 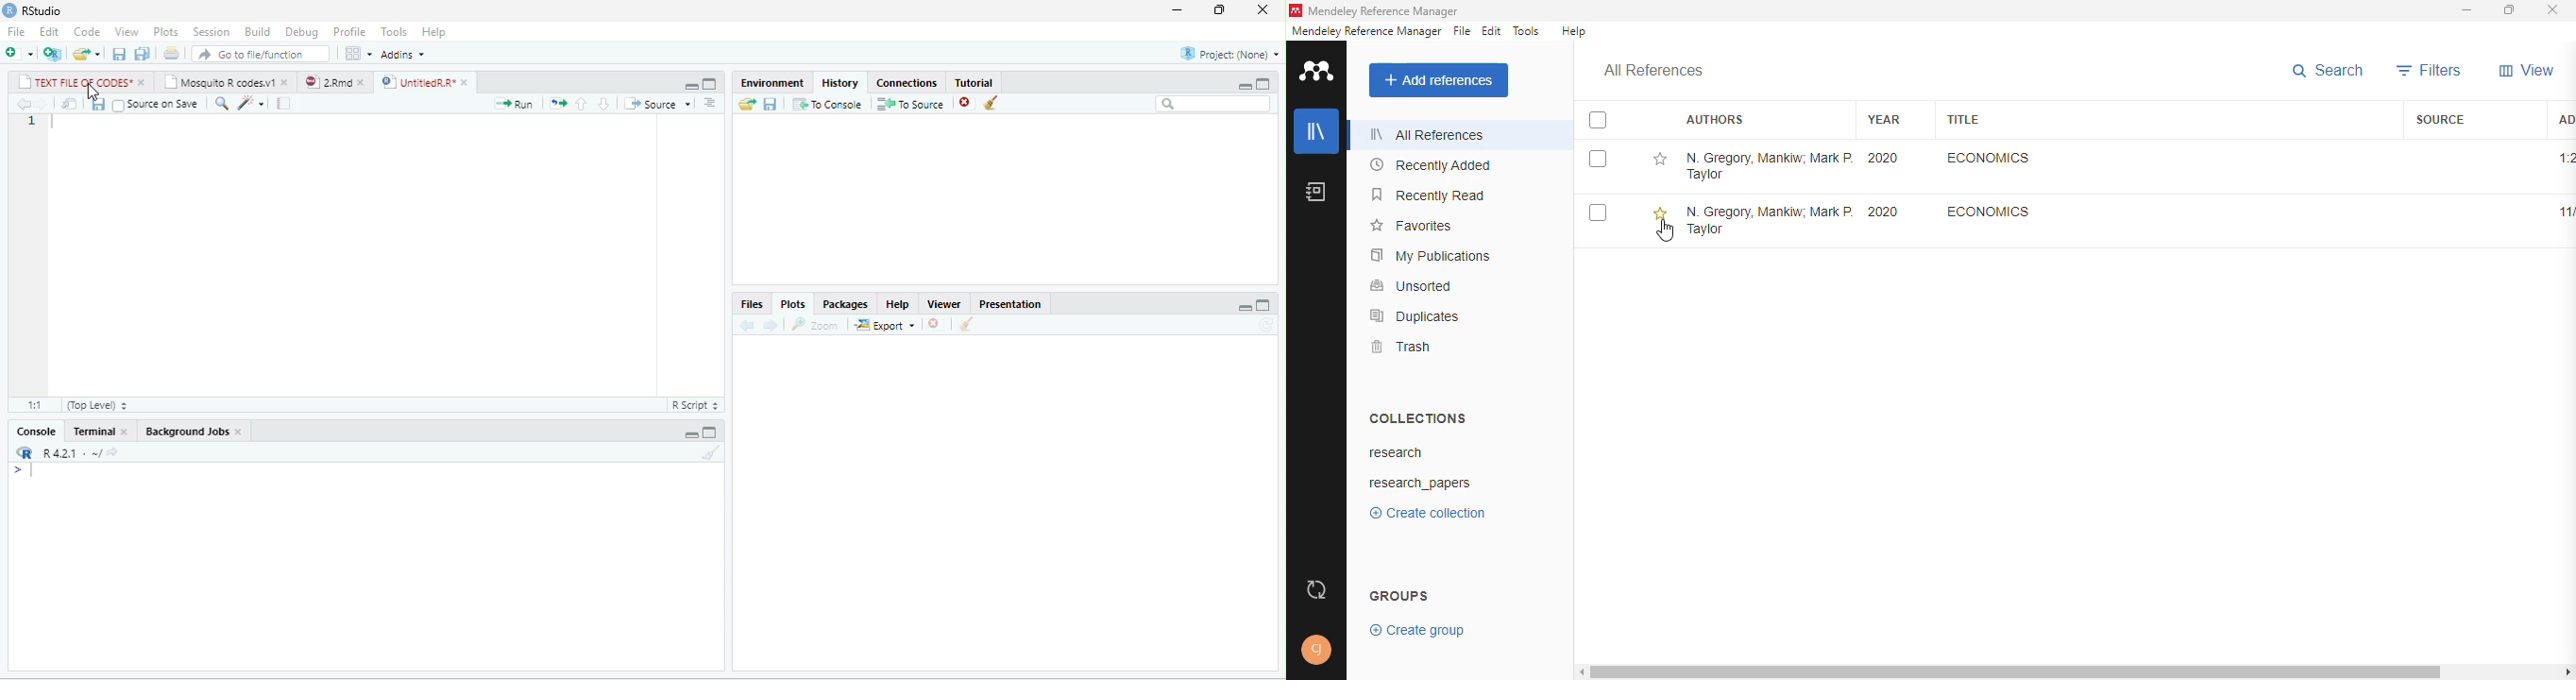 What do you see at coordinates (126, 431) in the screenshot?
I see `close` at bounding box center [126, 431].